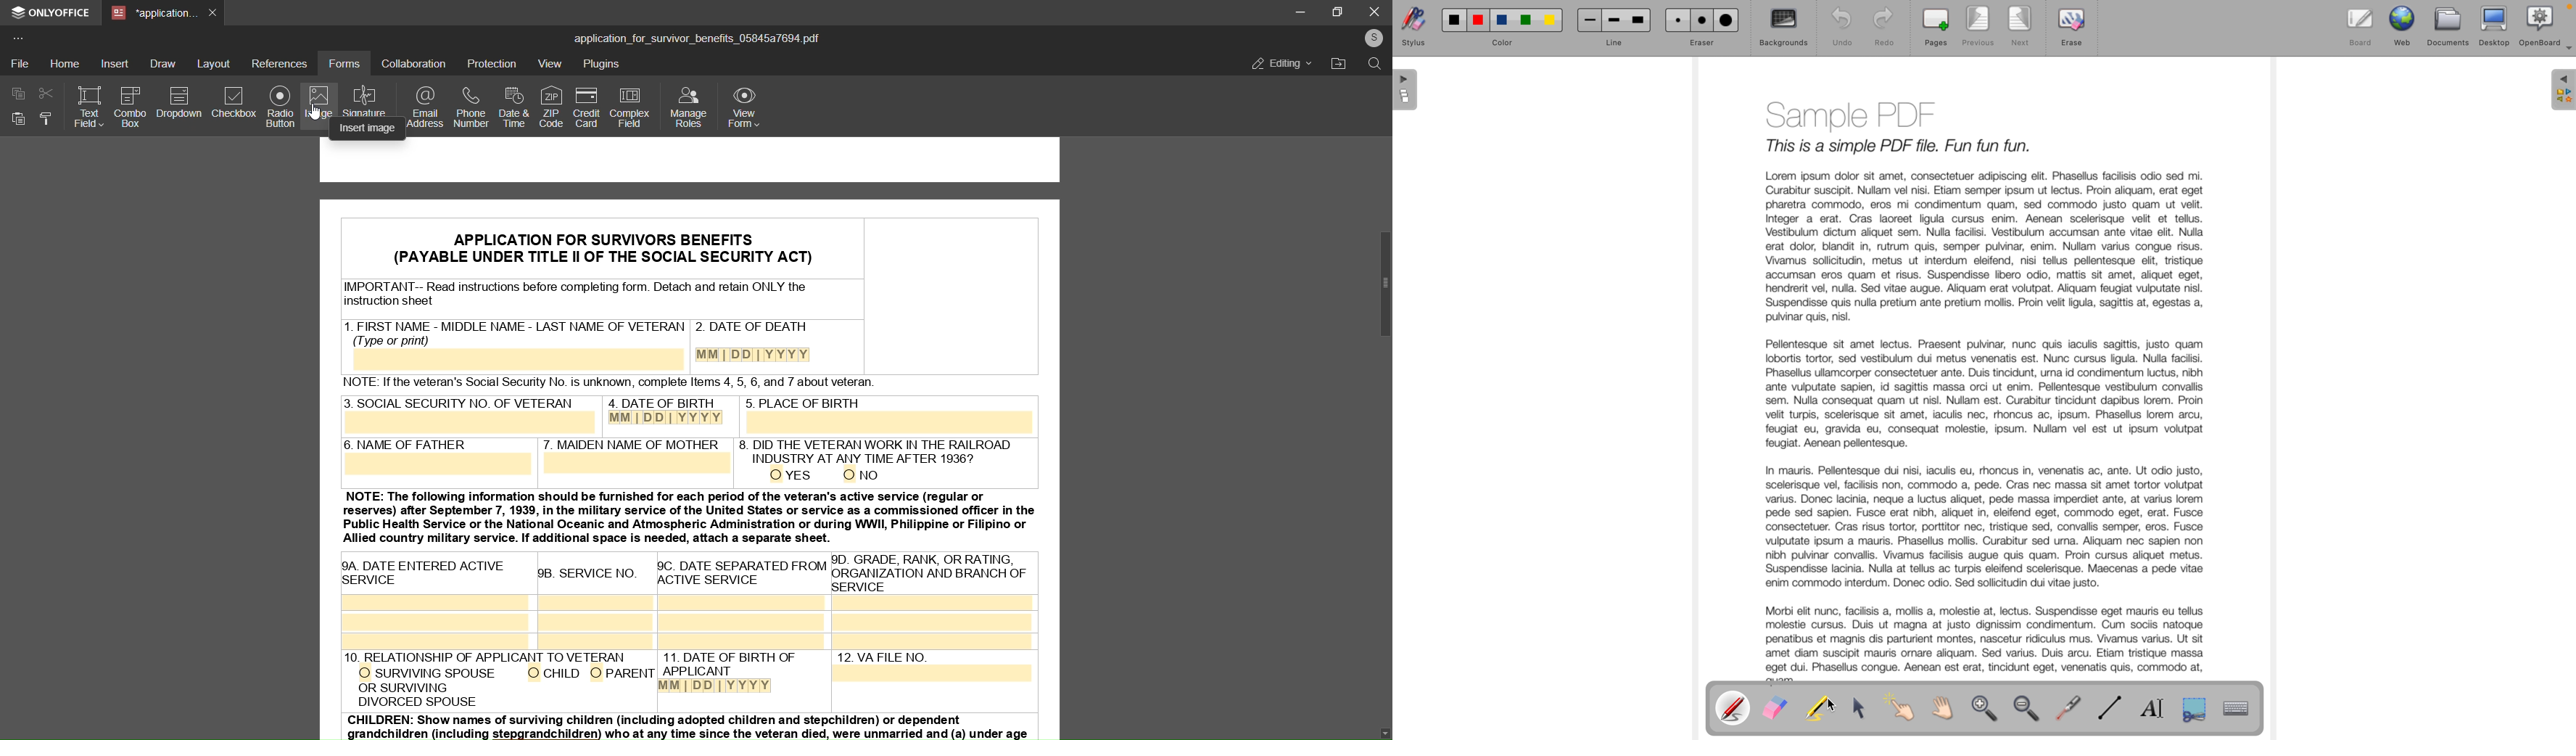  I want to click on maximize, so click(1340, 11).